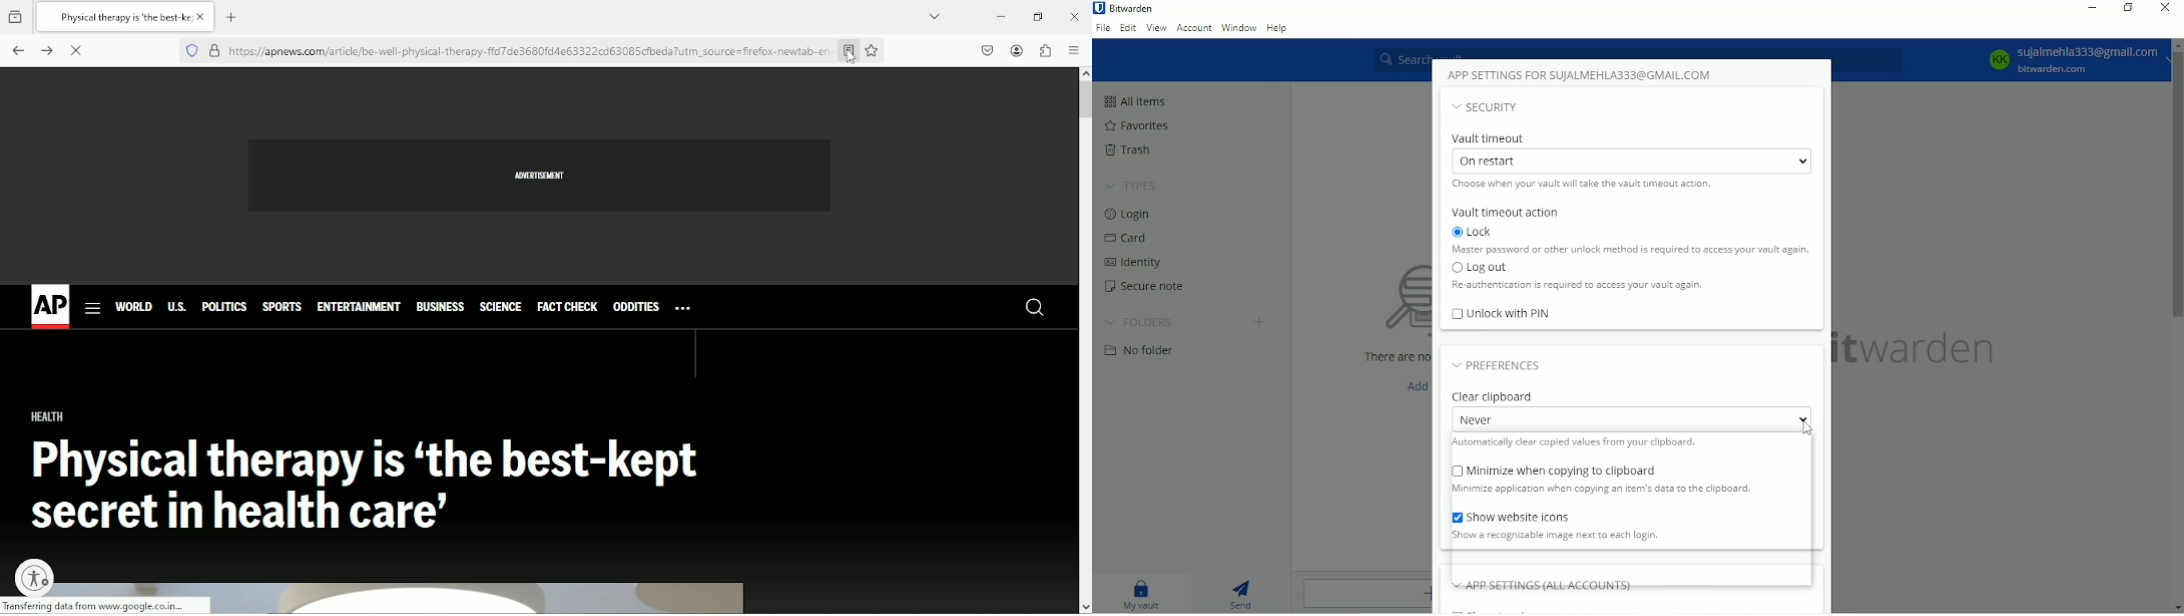 The width and height of the screenshot is (2184, 616). Describe the element at coordinates (1076, 16) in the screenshot. I see `Close` at that location.